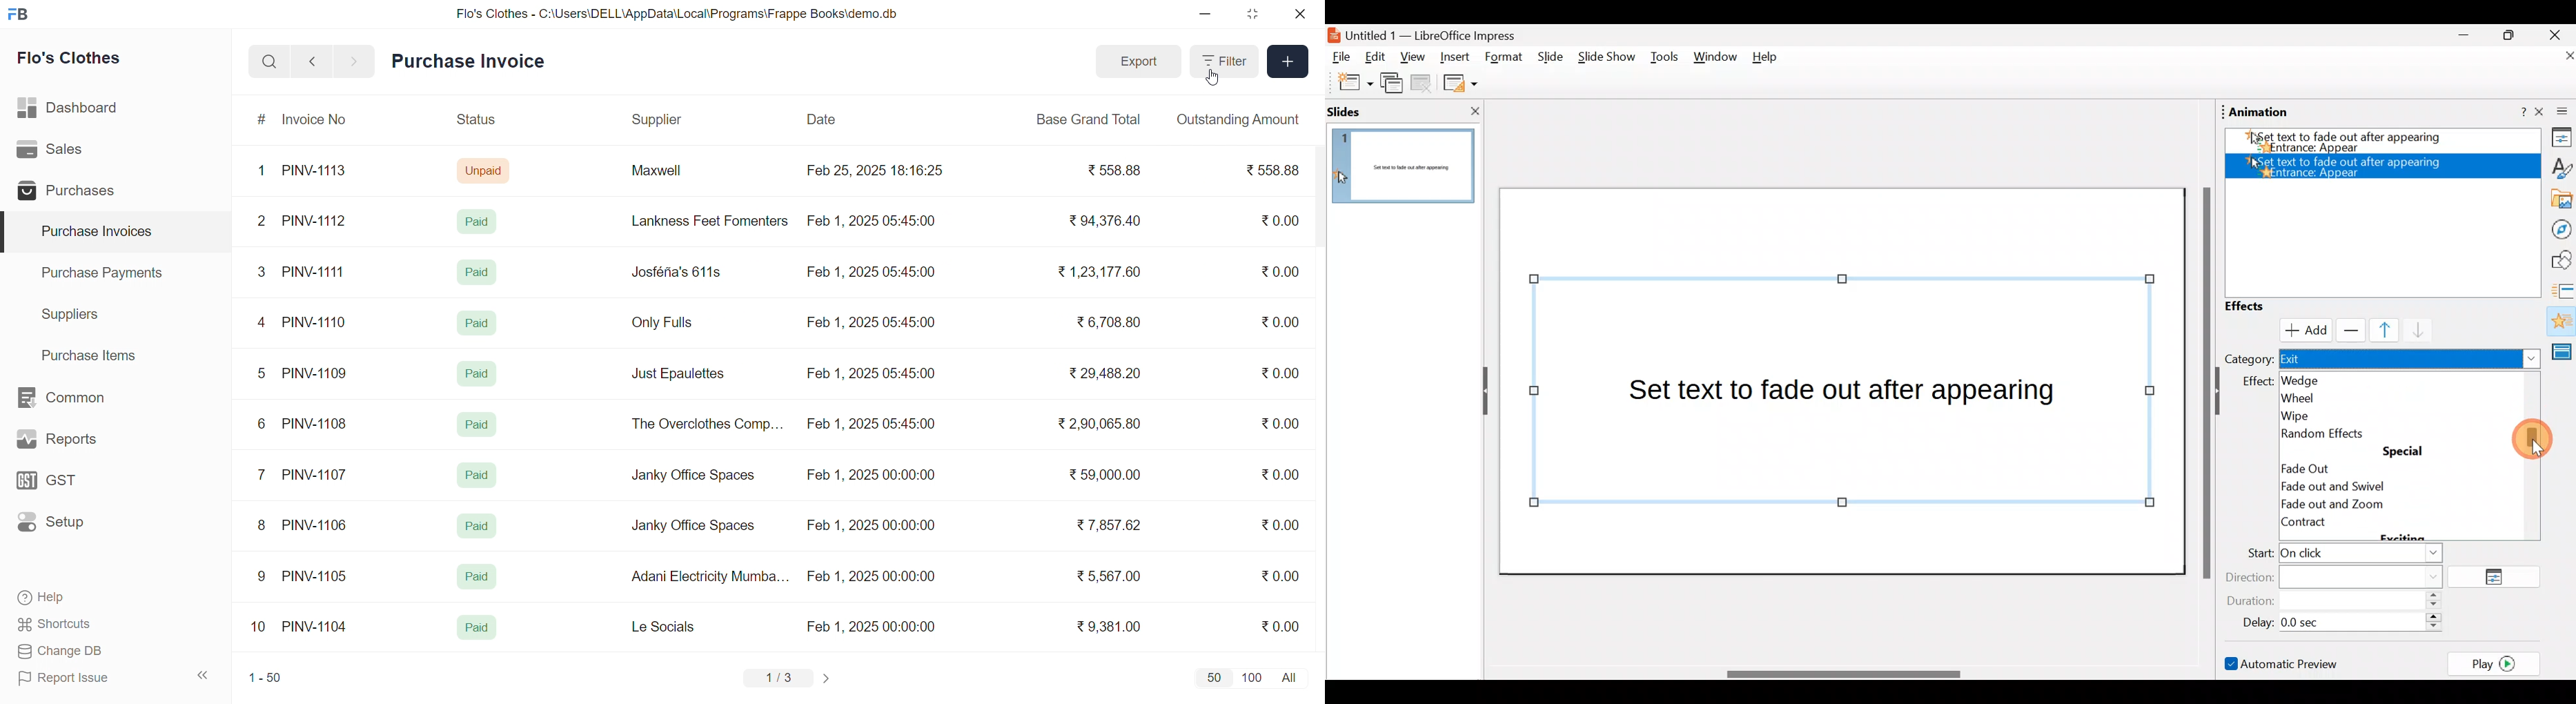 This screenshot has height=728, width=2576. What do you see at coordinates (315, 322) in the screenshot?
I see `PINV-1110` at bounding box center [315, 322].